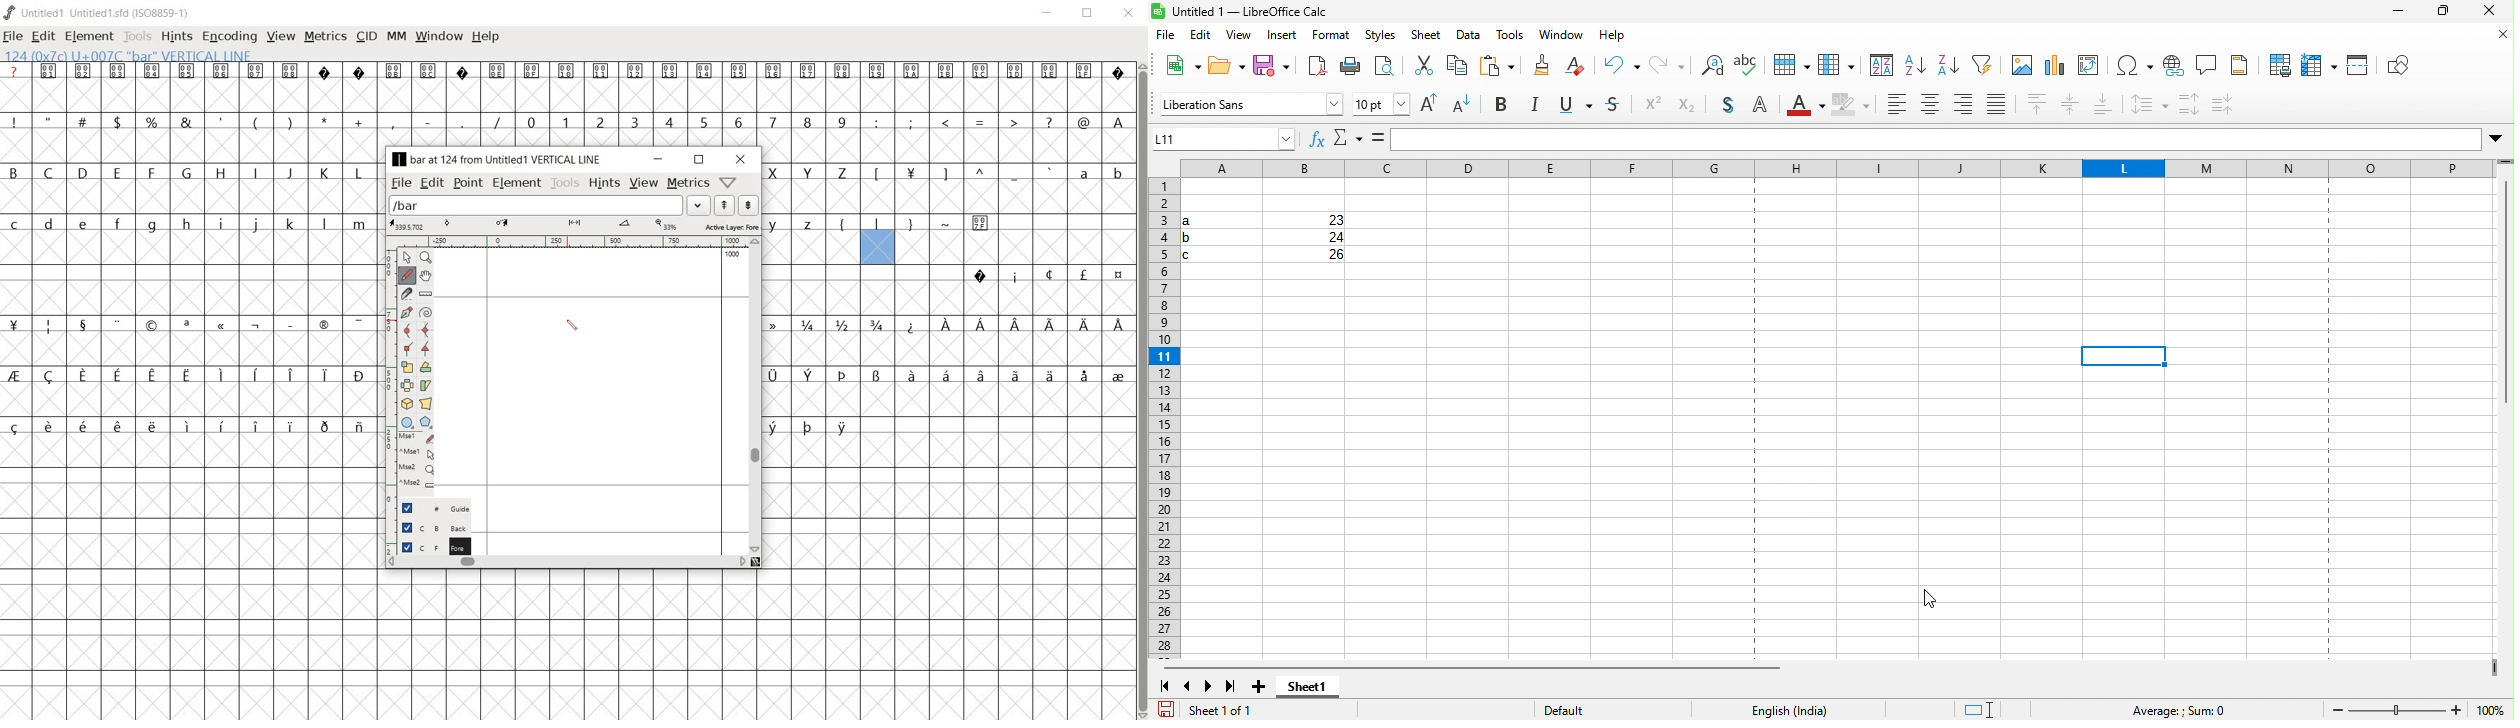  Describe the element at coordinates (230, 36) in the screenshot. I see `encoding` at that location.